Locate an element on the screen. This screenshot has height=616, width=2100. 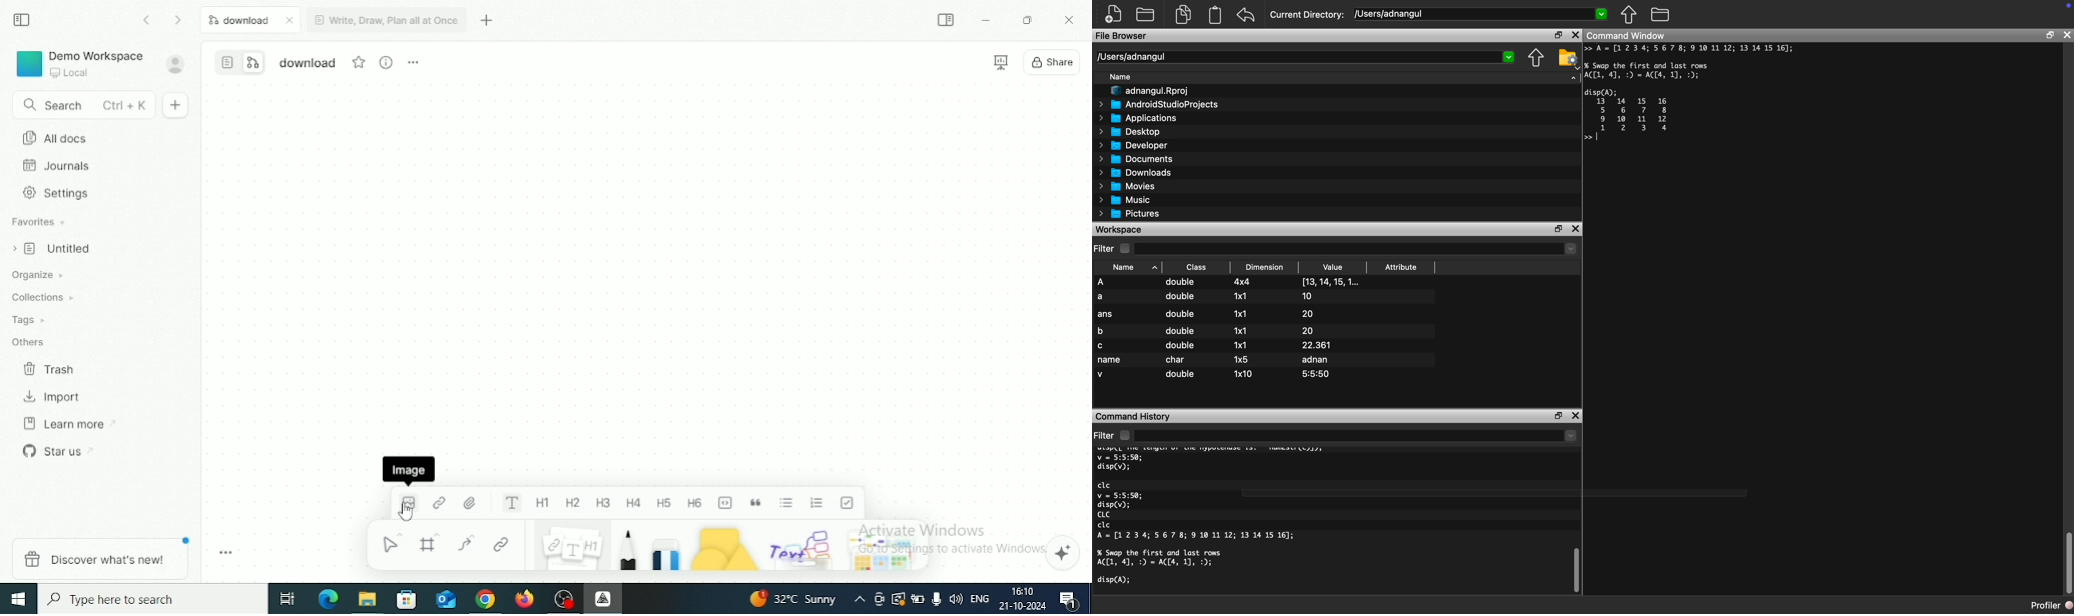
Scrollbar is located at coordinates (2064, 557).